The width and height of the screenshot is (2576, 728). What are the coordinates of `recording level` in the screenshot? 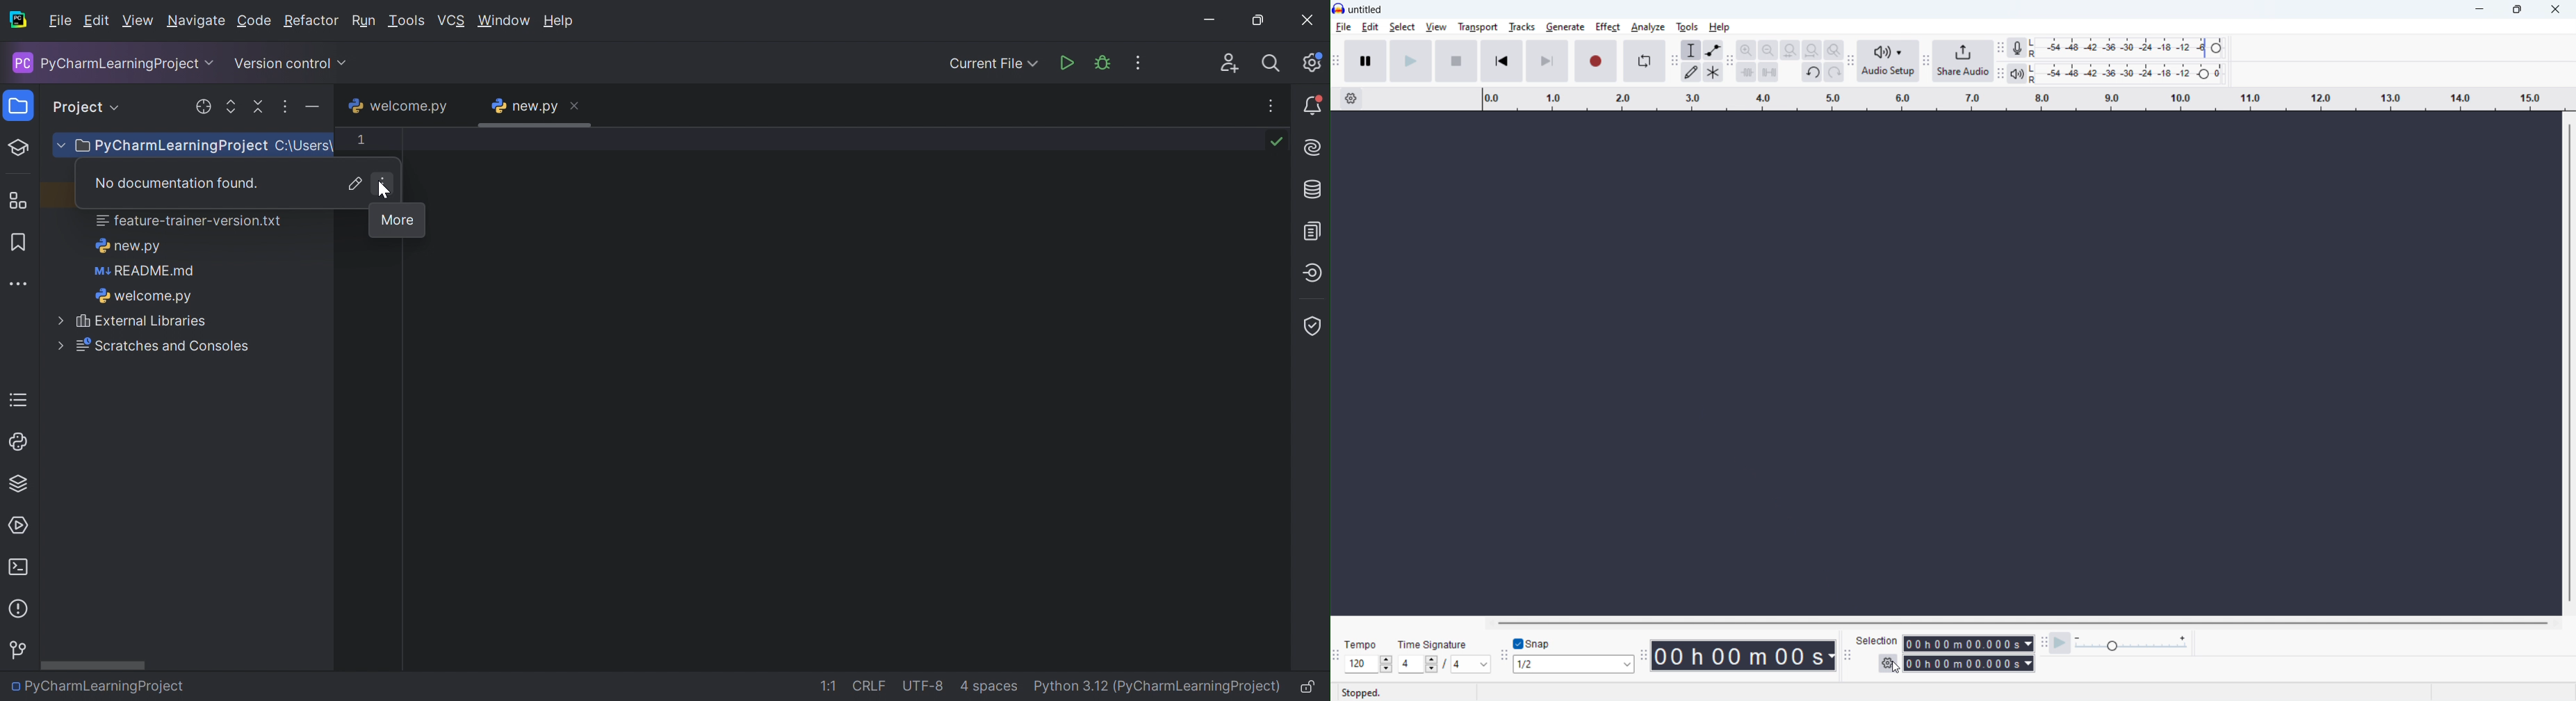 It's located at (2126, 48).